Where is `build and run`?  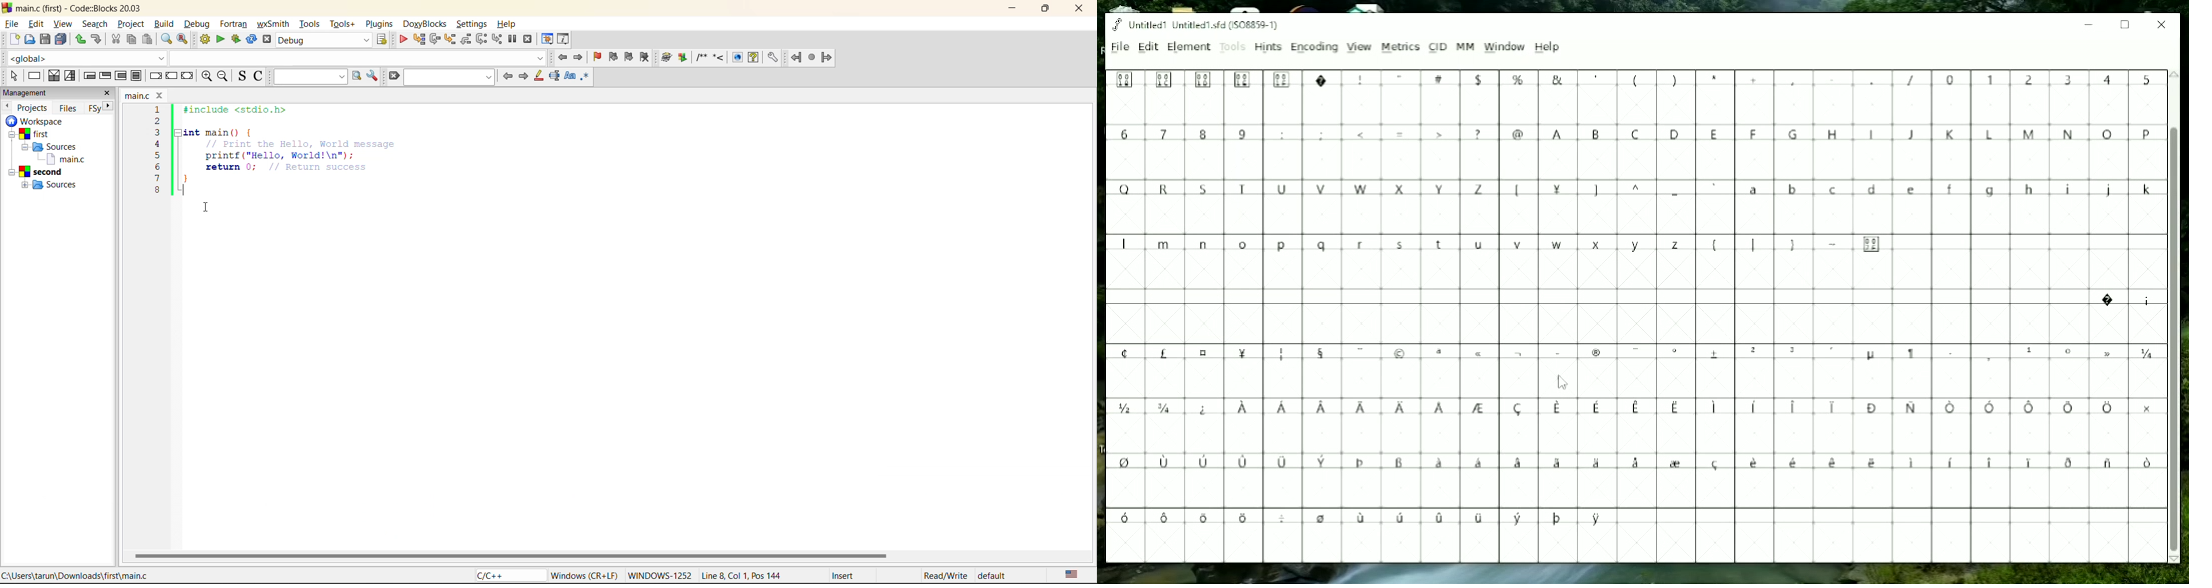
build and run is located at coordinates (238, 41).